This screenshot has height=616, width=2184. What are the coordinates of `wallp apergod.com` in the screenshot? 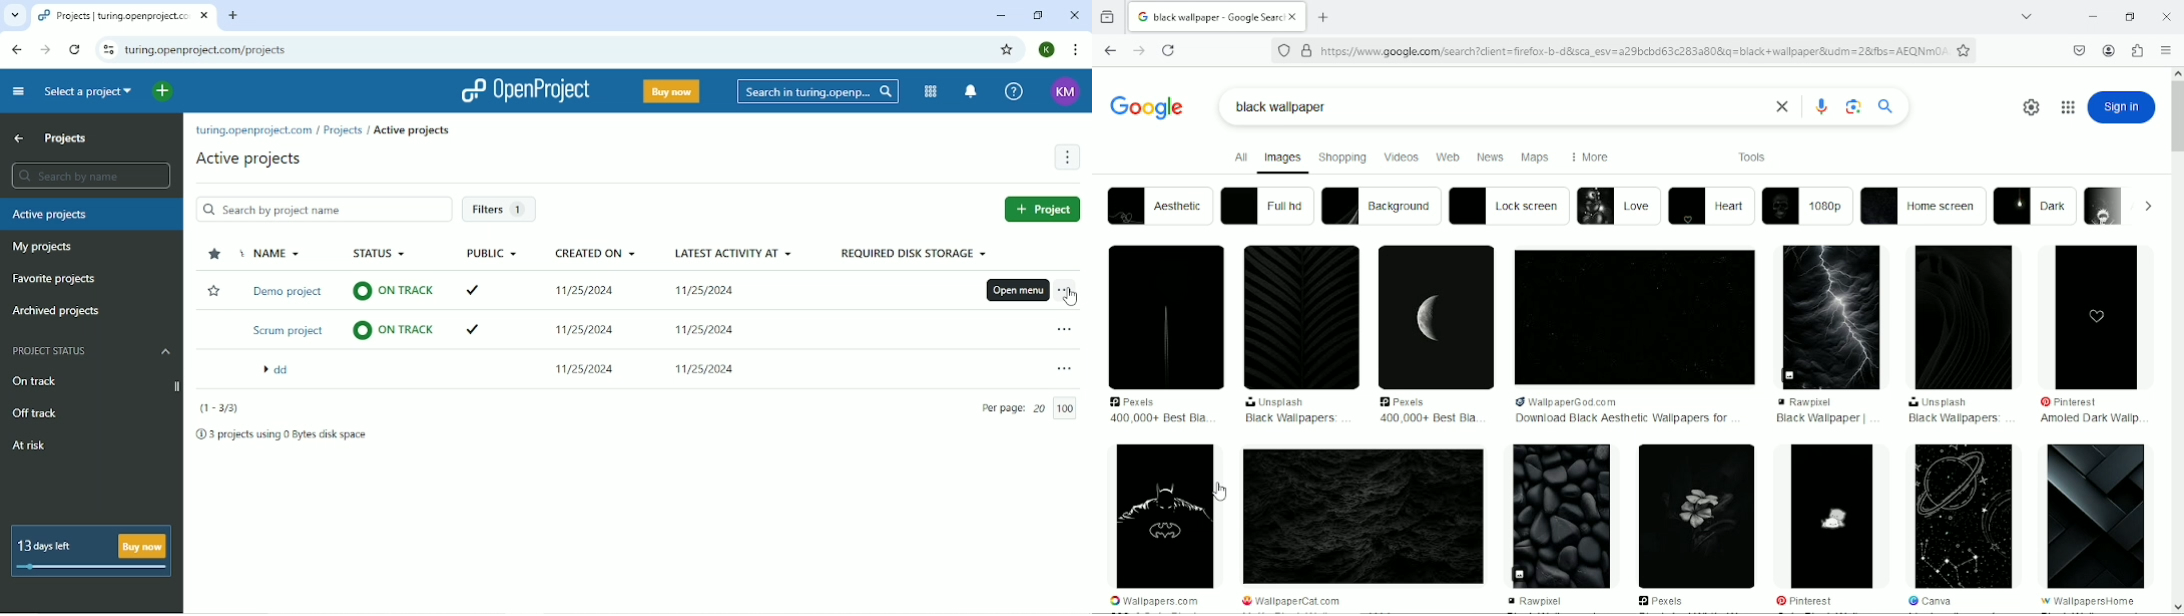 It's located at (1594, 401).